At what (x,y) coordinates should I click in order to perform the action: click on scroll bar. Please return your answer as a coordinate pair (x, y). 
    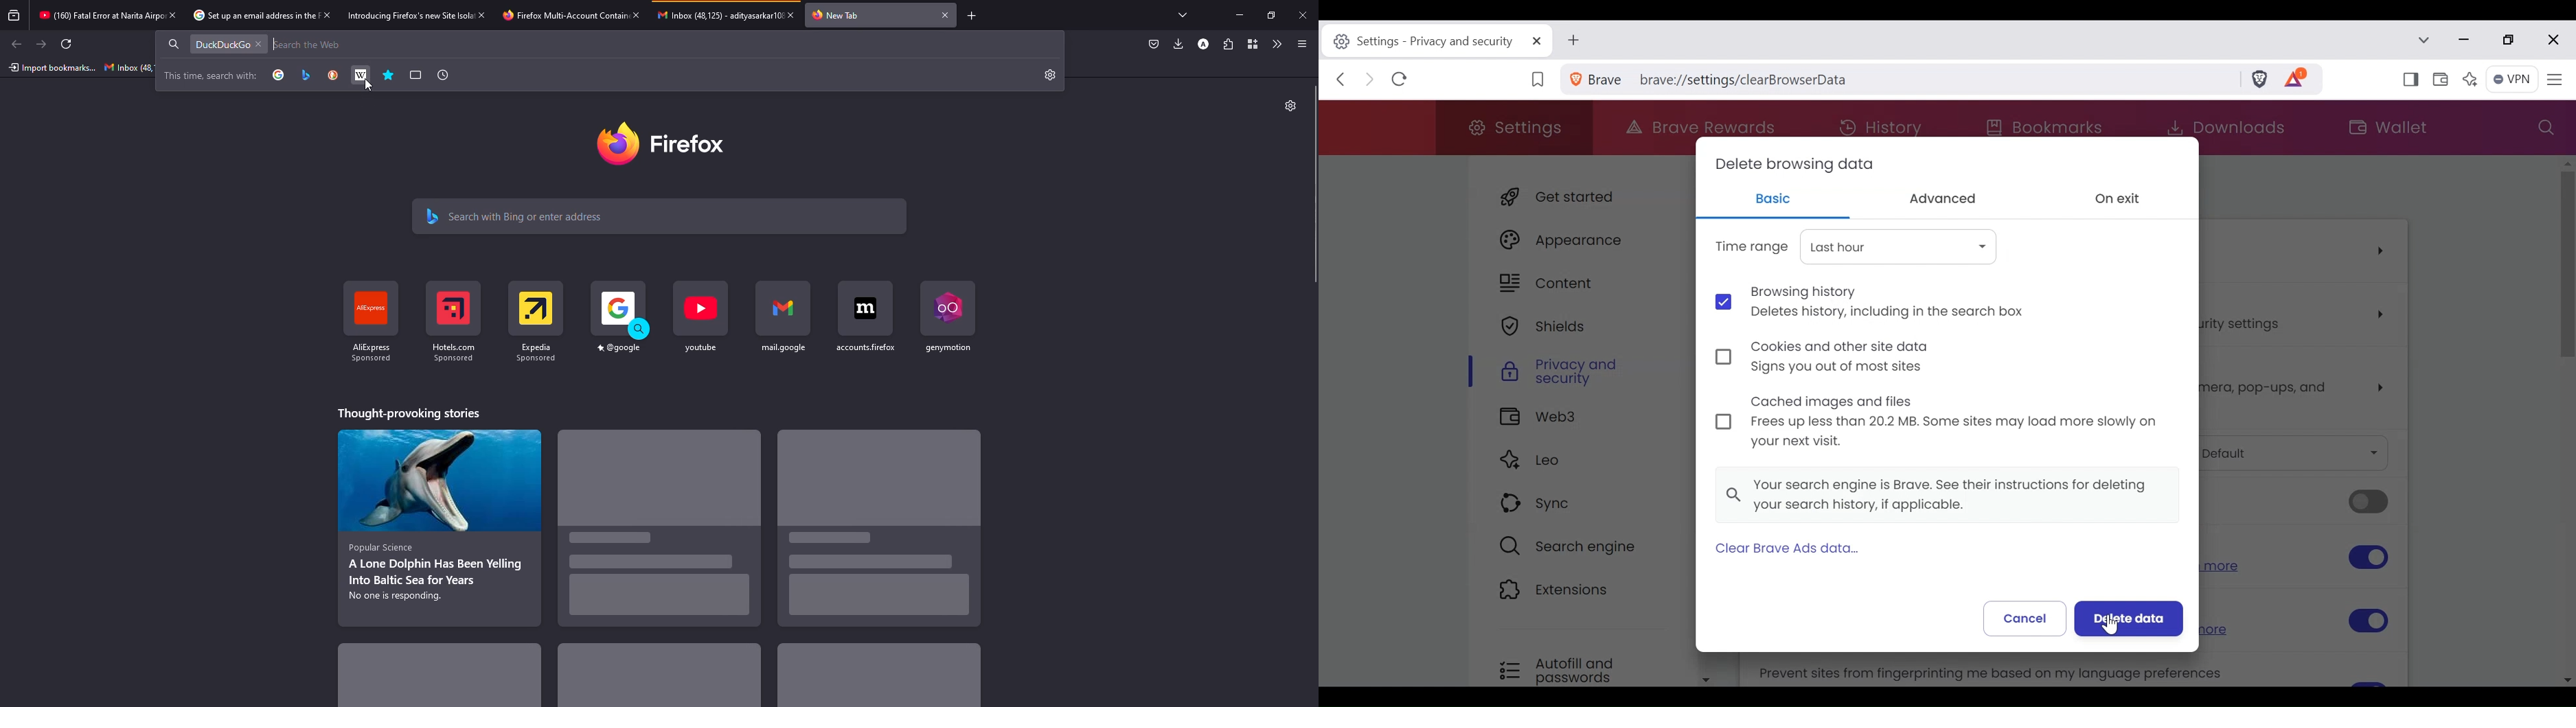
    Looking at the image, I should click on (1316, 185).